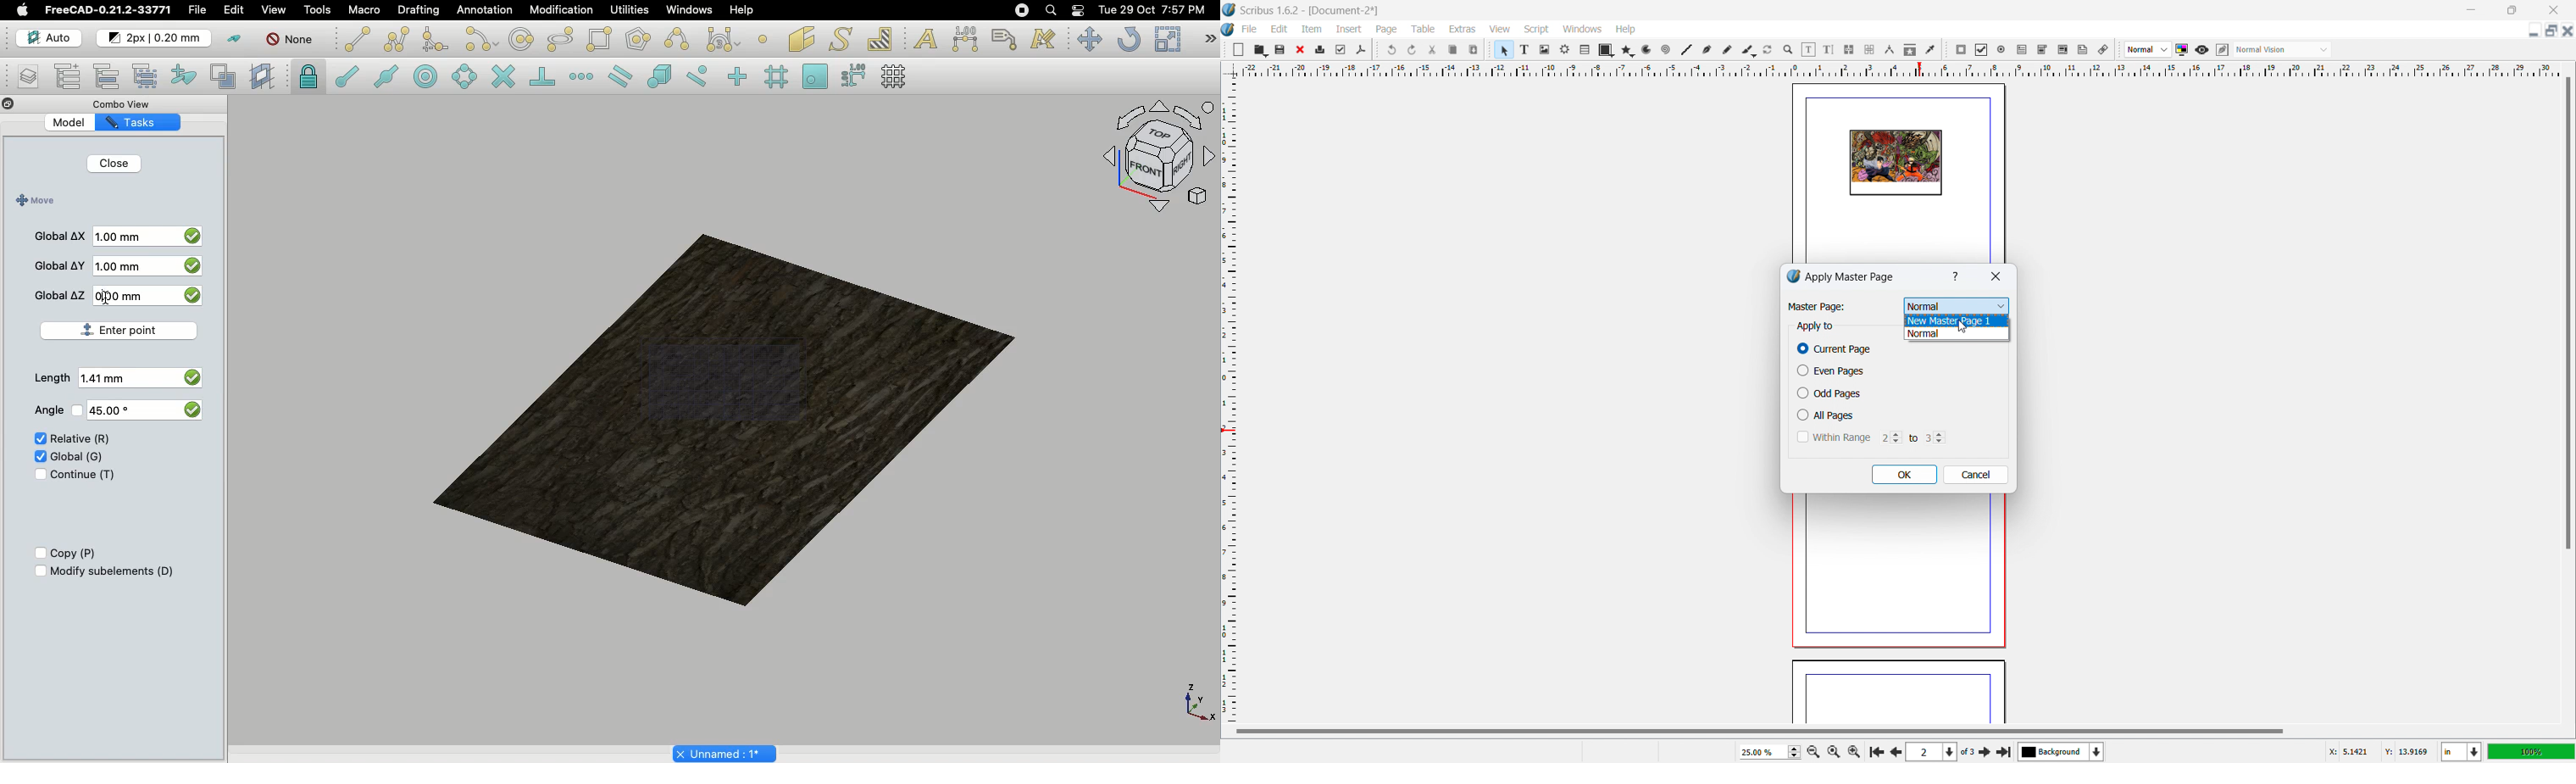 This screenshot has height=784, width=2576. Describe the element at coordinates (147, 75) in the screenshot. I see `Select group` at that location.